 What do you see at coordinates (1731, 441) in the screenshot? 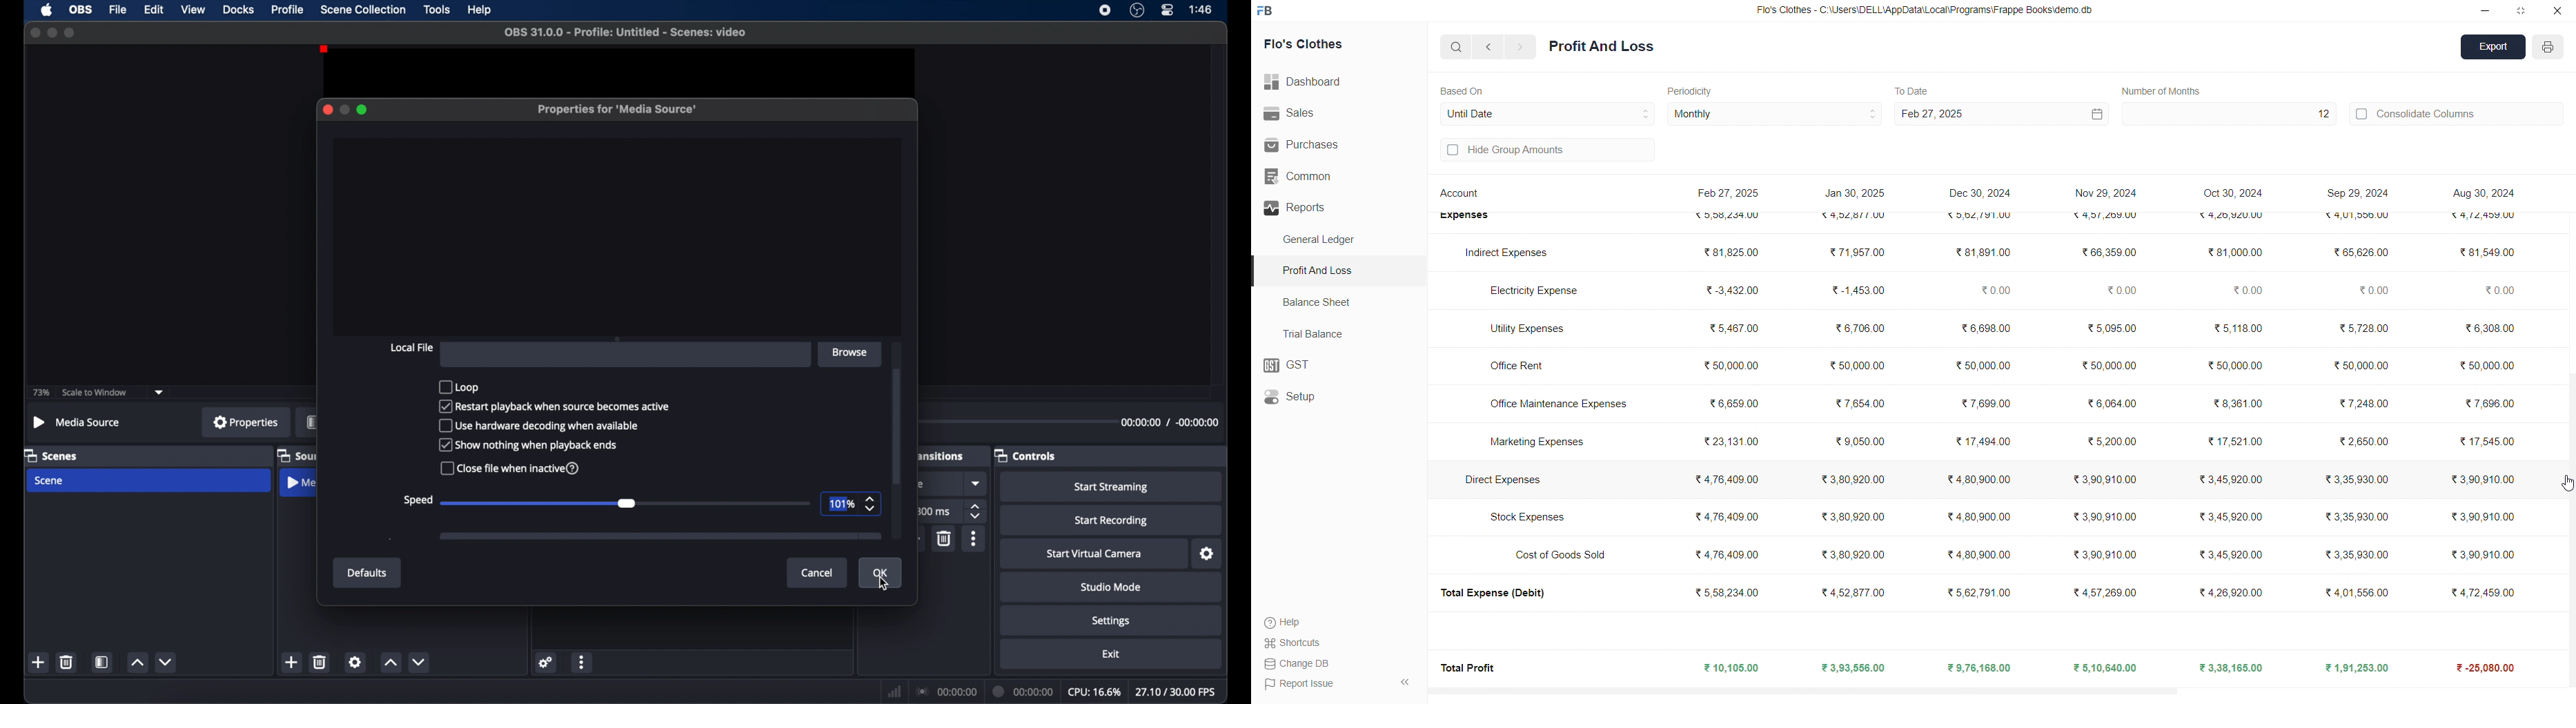
I see `₹23,131.00` at bounding box center [1731, 441].